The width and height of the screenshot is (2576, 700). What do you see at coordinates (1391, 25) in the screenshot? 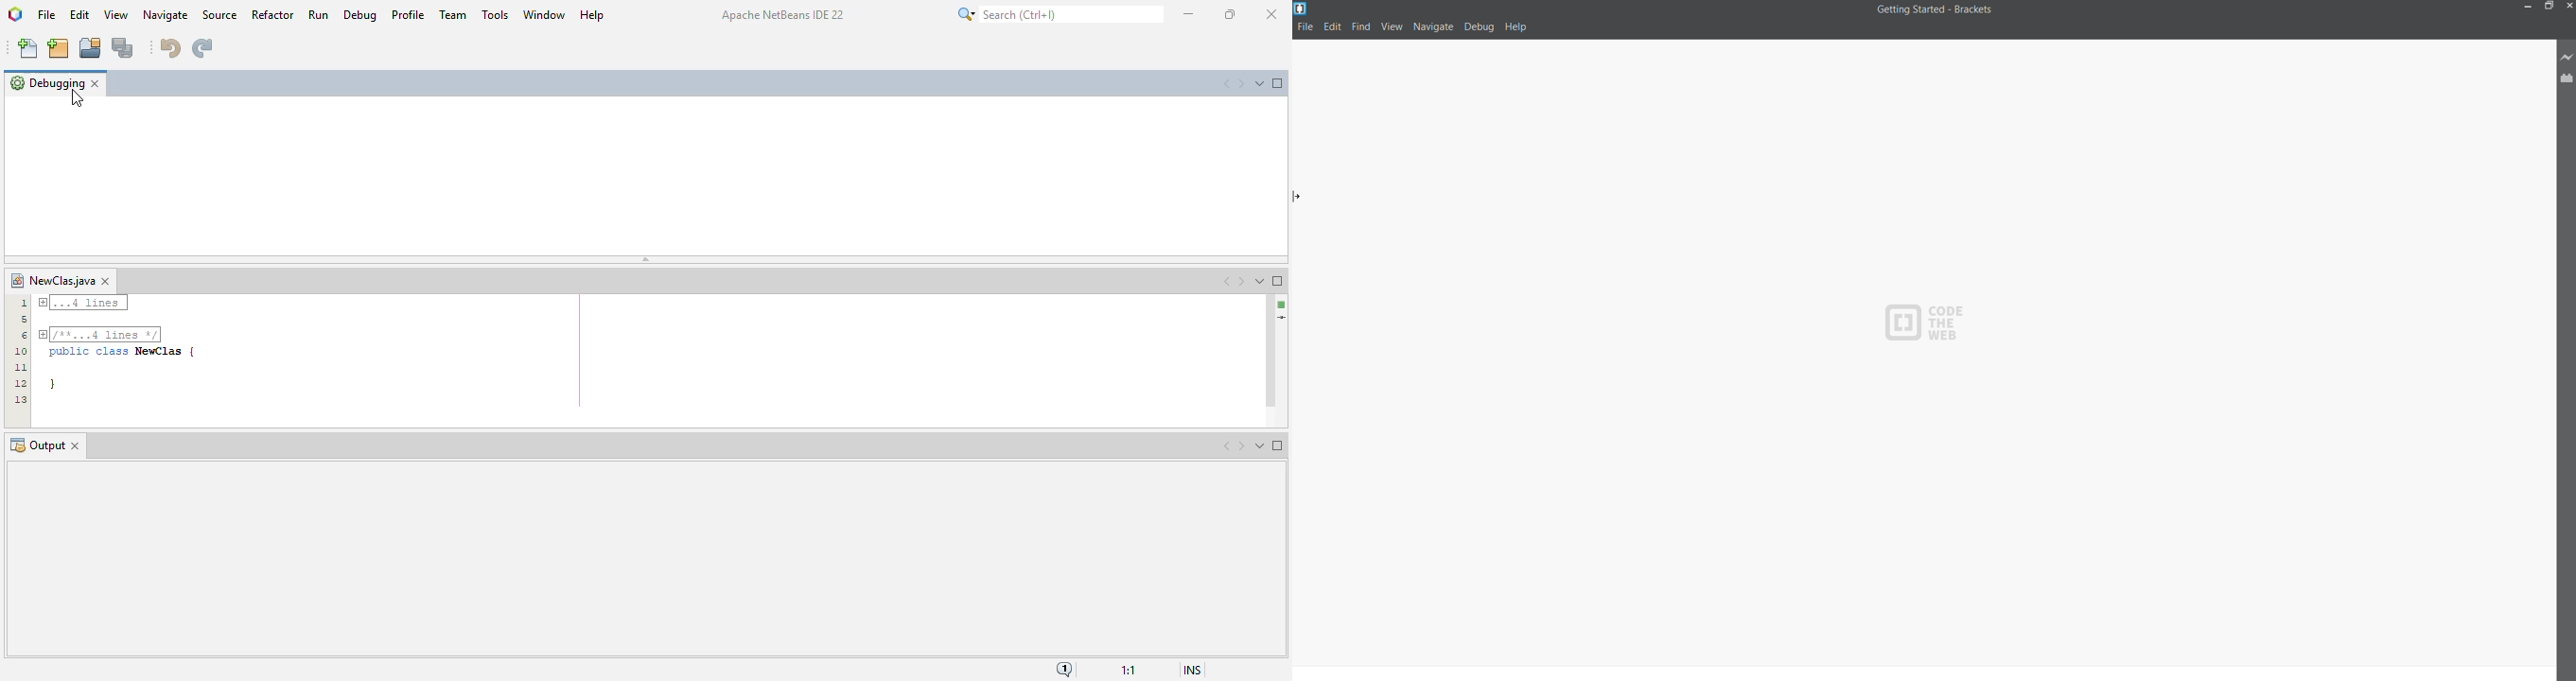
I see `view` at bounding box center [1391, 25].